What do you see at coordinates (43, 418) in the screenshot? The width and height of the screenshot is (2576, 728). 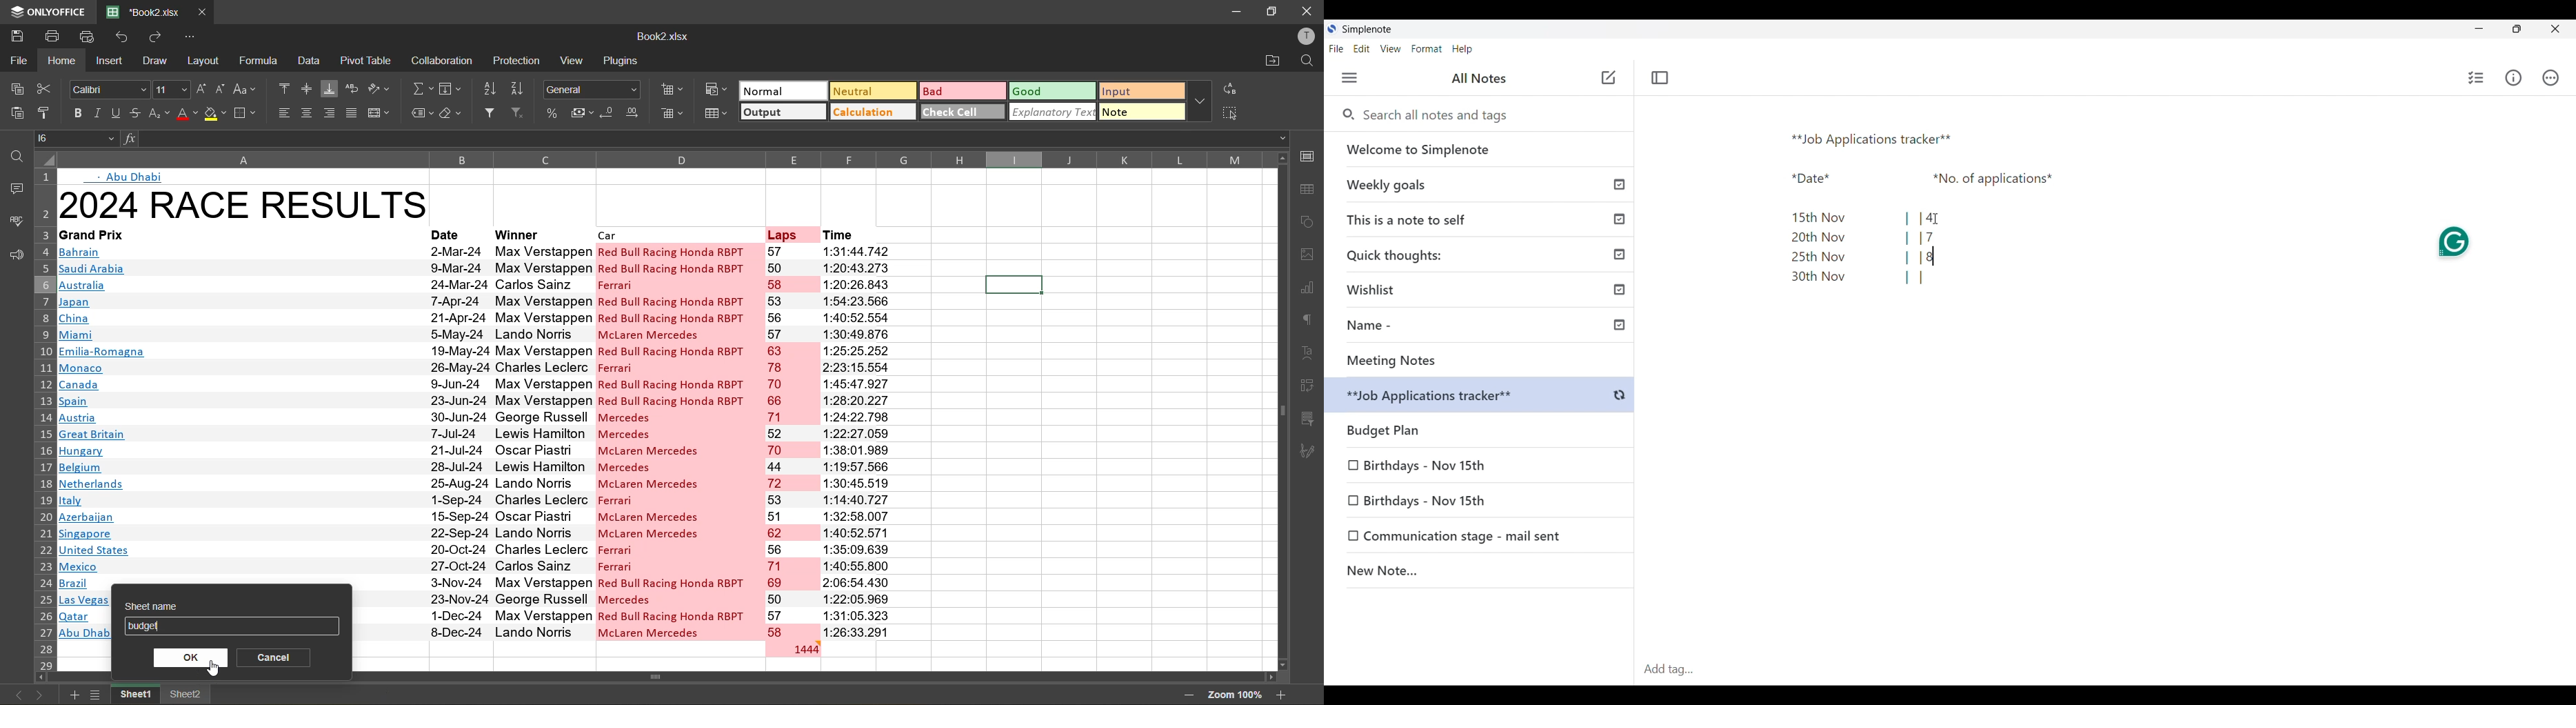 I see `row numbers` at bounding box center [43, 418].